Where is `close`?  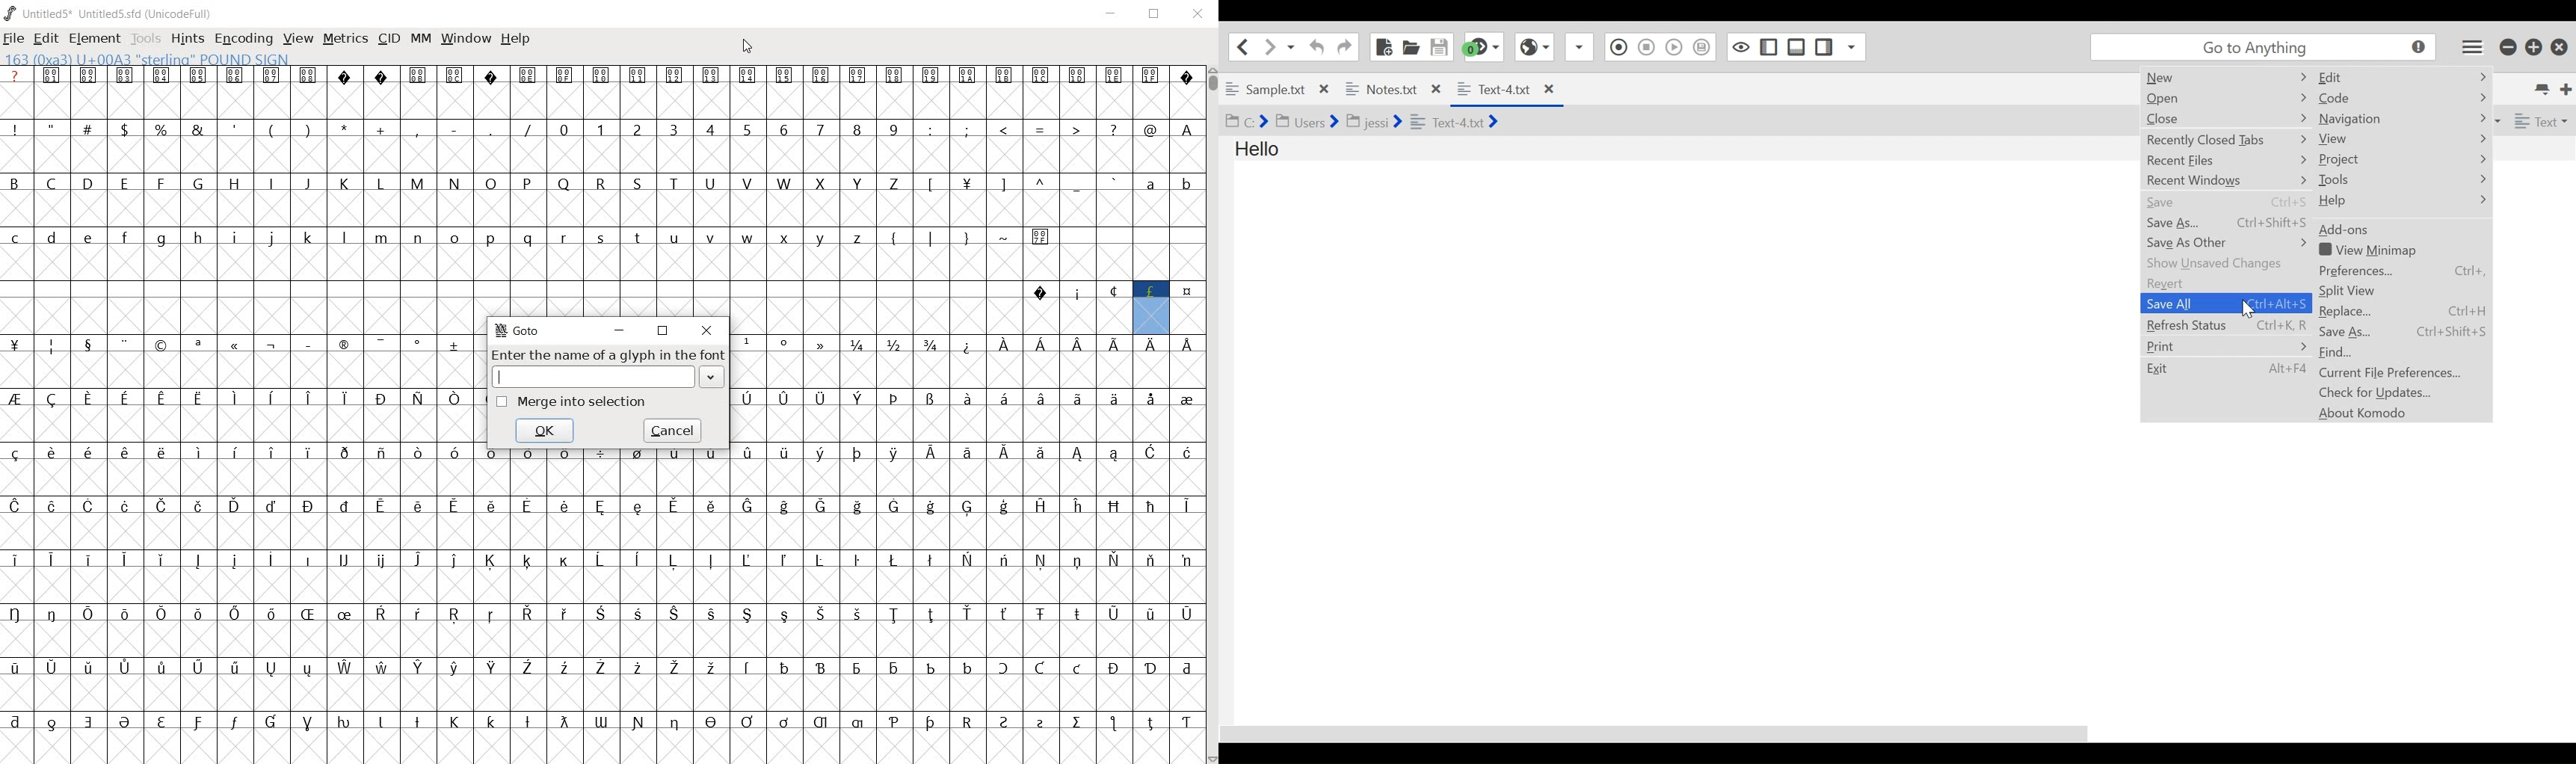 close is located at coordinates (708, 330).